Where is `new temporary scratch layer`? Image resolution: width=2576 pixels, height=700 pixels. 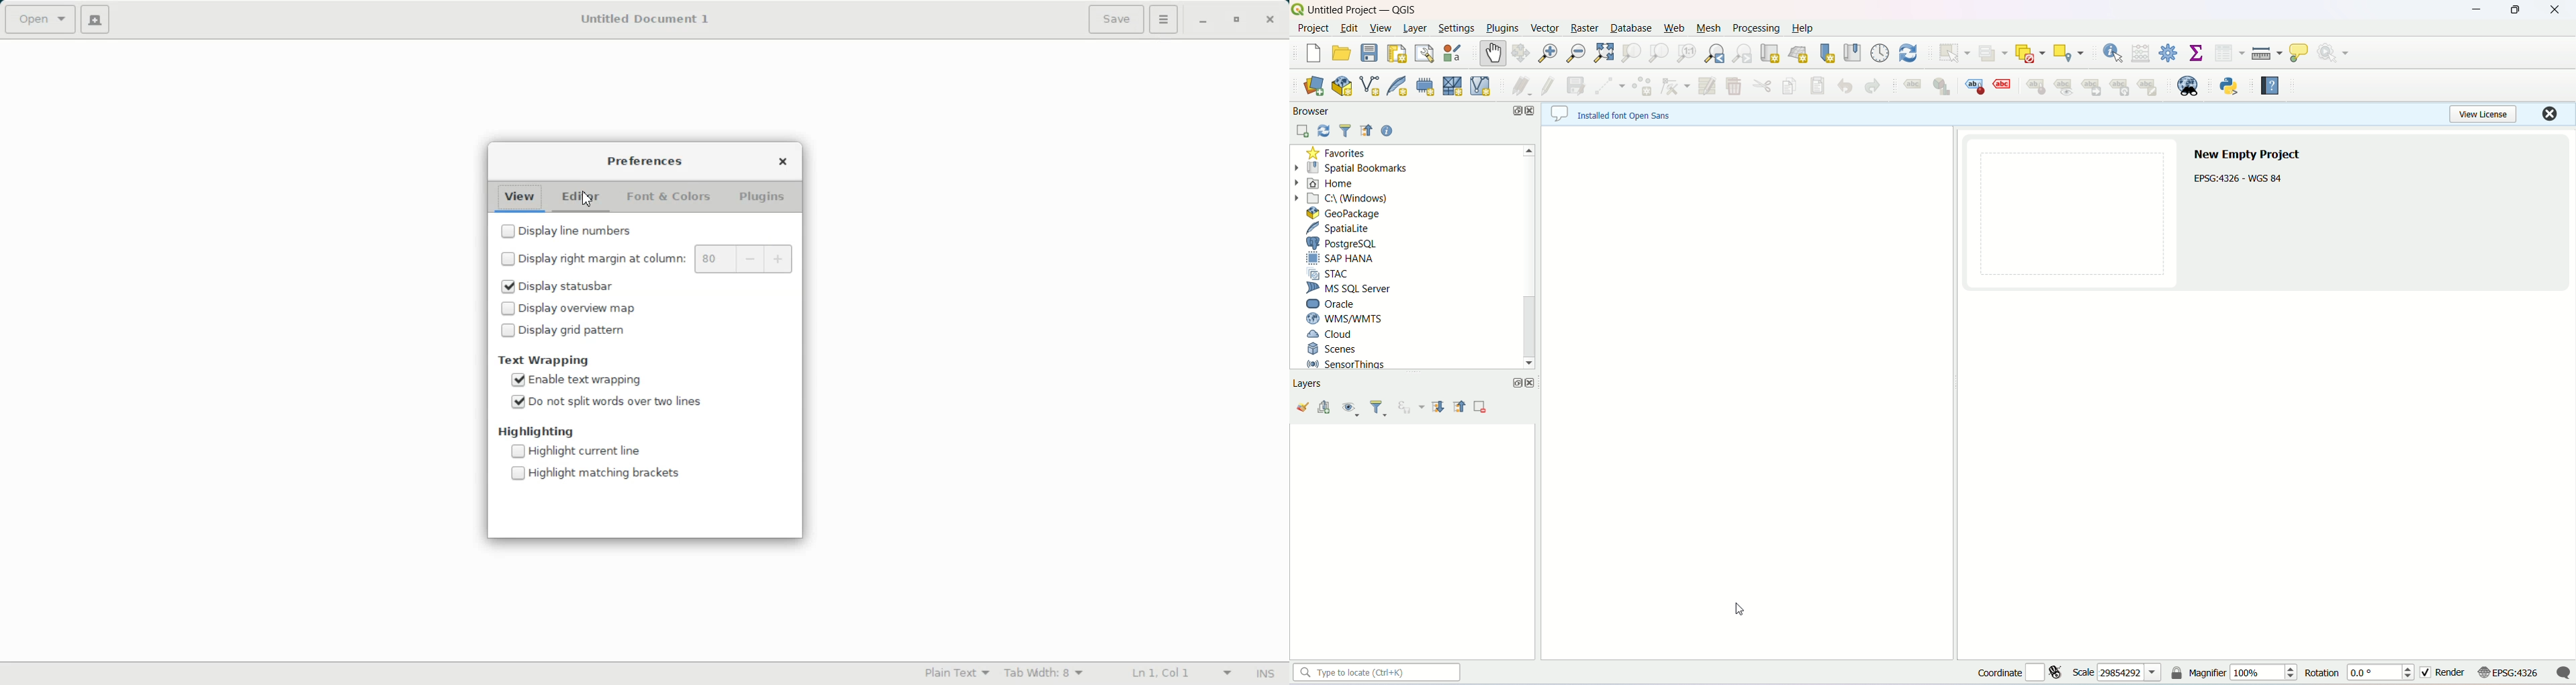
new temporary scratch layer is located at coordinates (1425, 85).